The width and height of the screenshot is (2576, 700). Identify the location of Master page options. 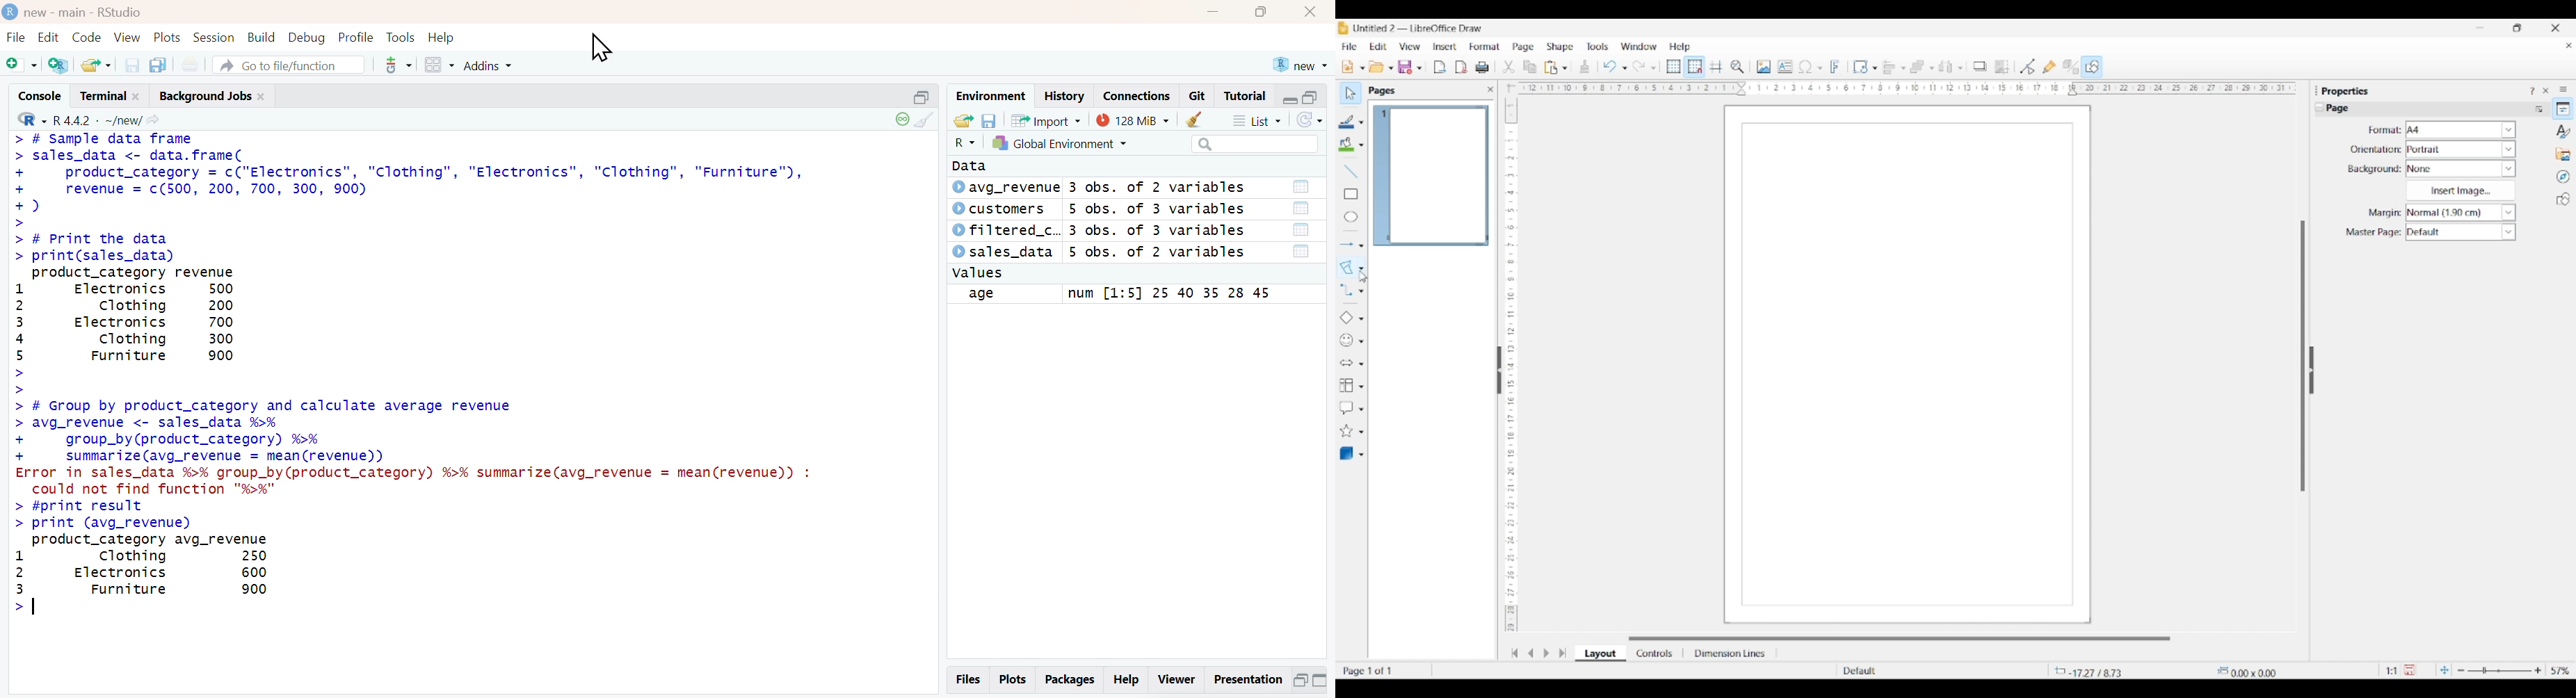
(2461, 232).